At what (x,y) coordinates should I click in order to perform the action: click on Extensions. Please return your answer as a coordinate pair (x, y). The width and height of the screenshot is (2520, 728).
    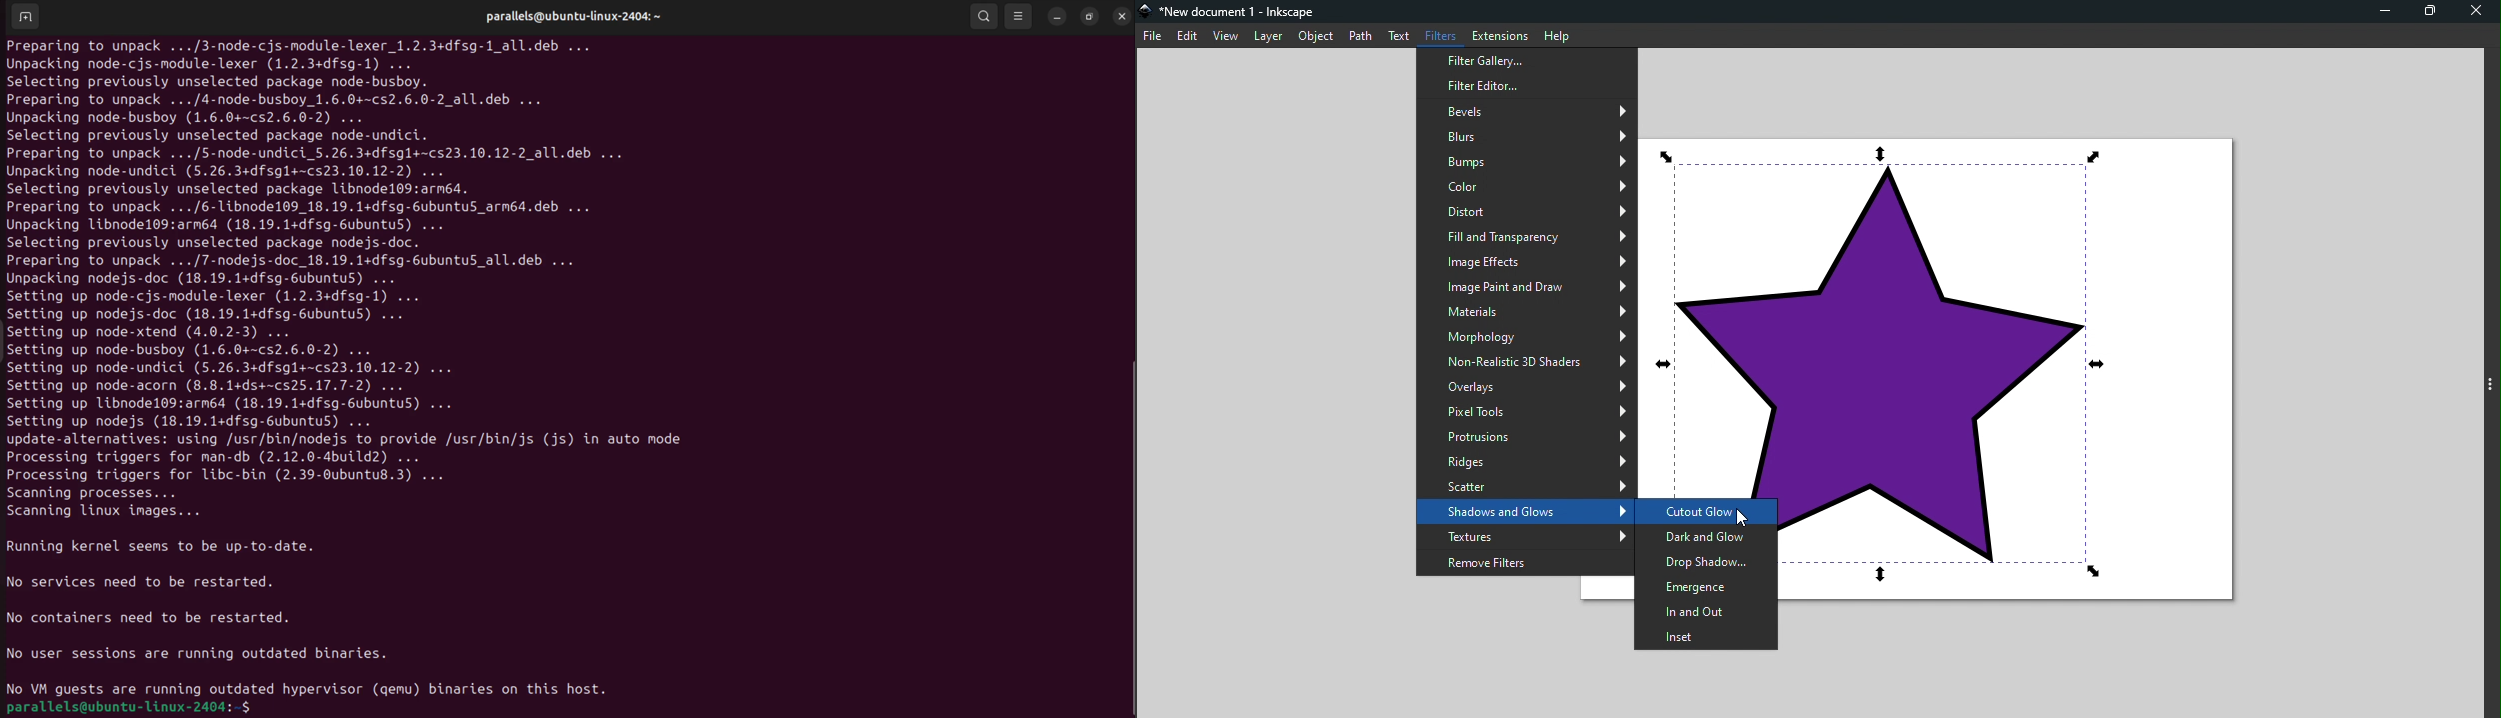
    Looking at the image, I should click on (1496, 34).